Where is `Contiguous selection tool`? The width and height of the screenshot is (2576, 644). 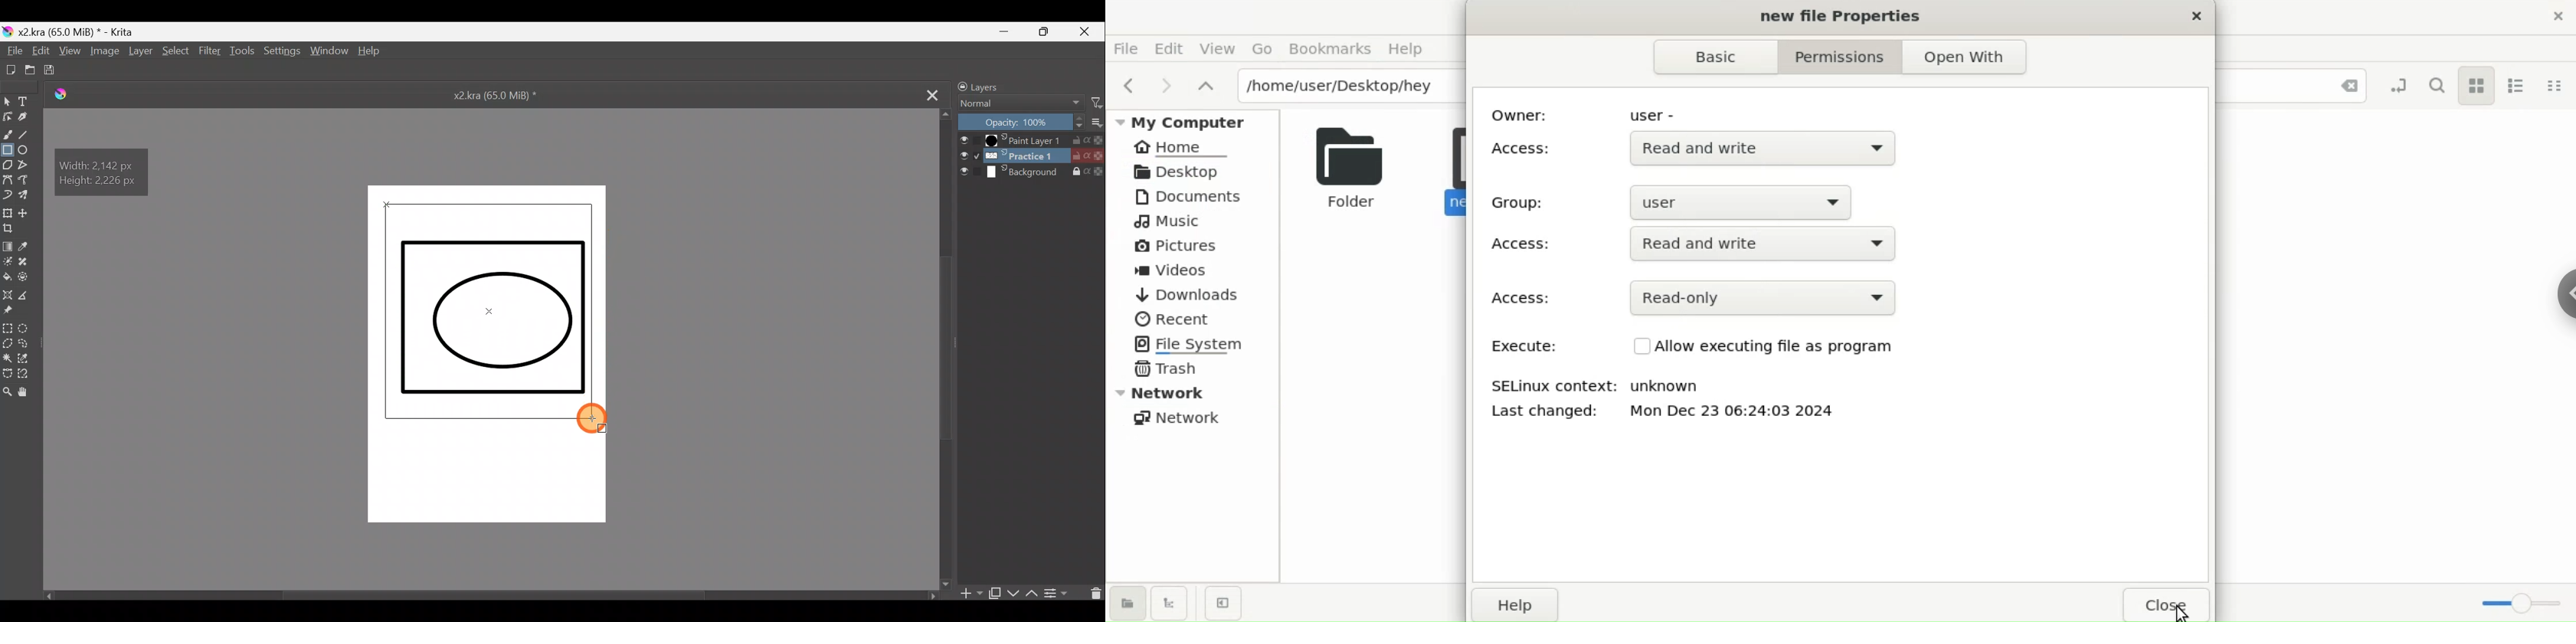 Contiguous selection tool is located at coordinates (7, 359).